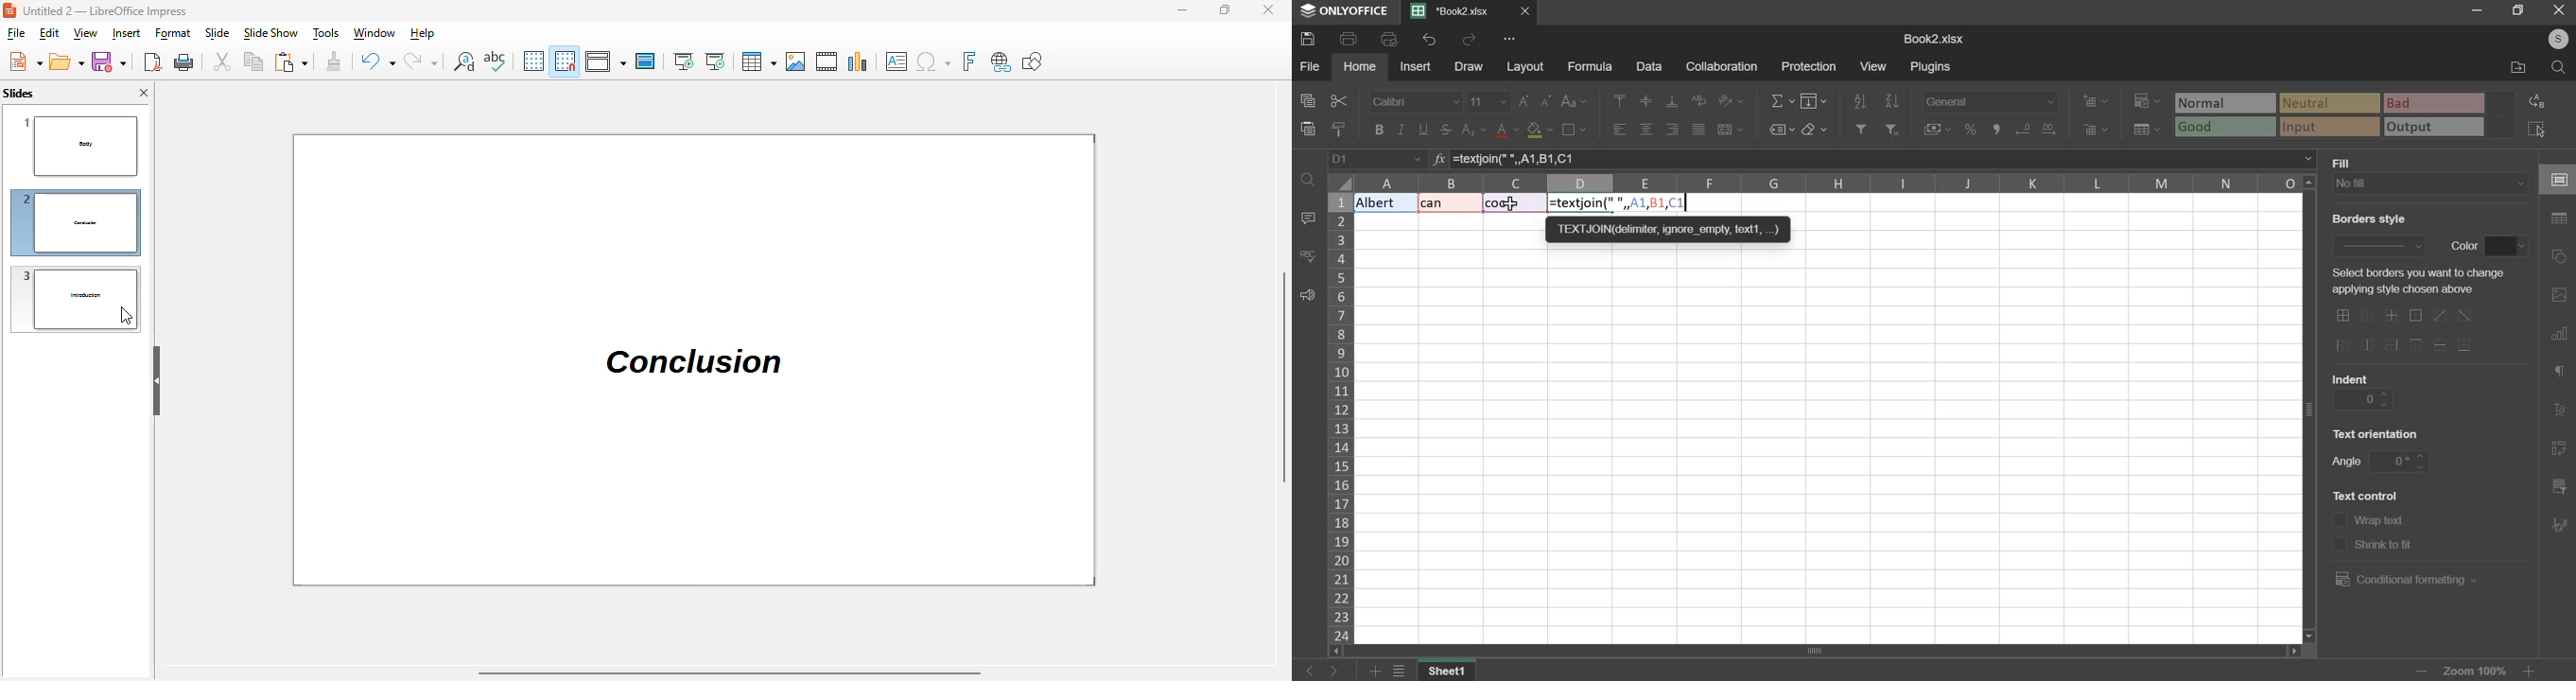 Image resolution: width=2576 pixels, height=700 pixels. I want to click on formula, so click(1590, 67).